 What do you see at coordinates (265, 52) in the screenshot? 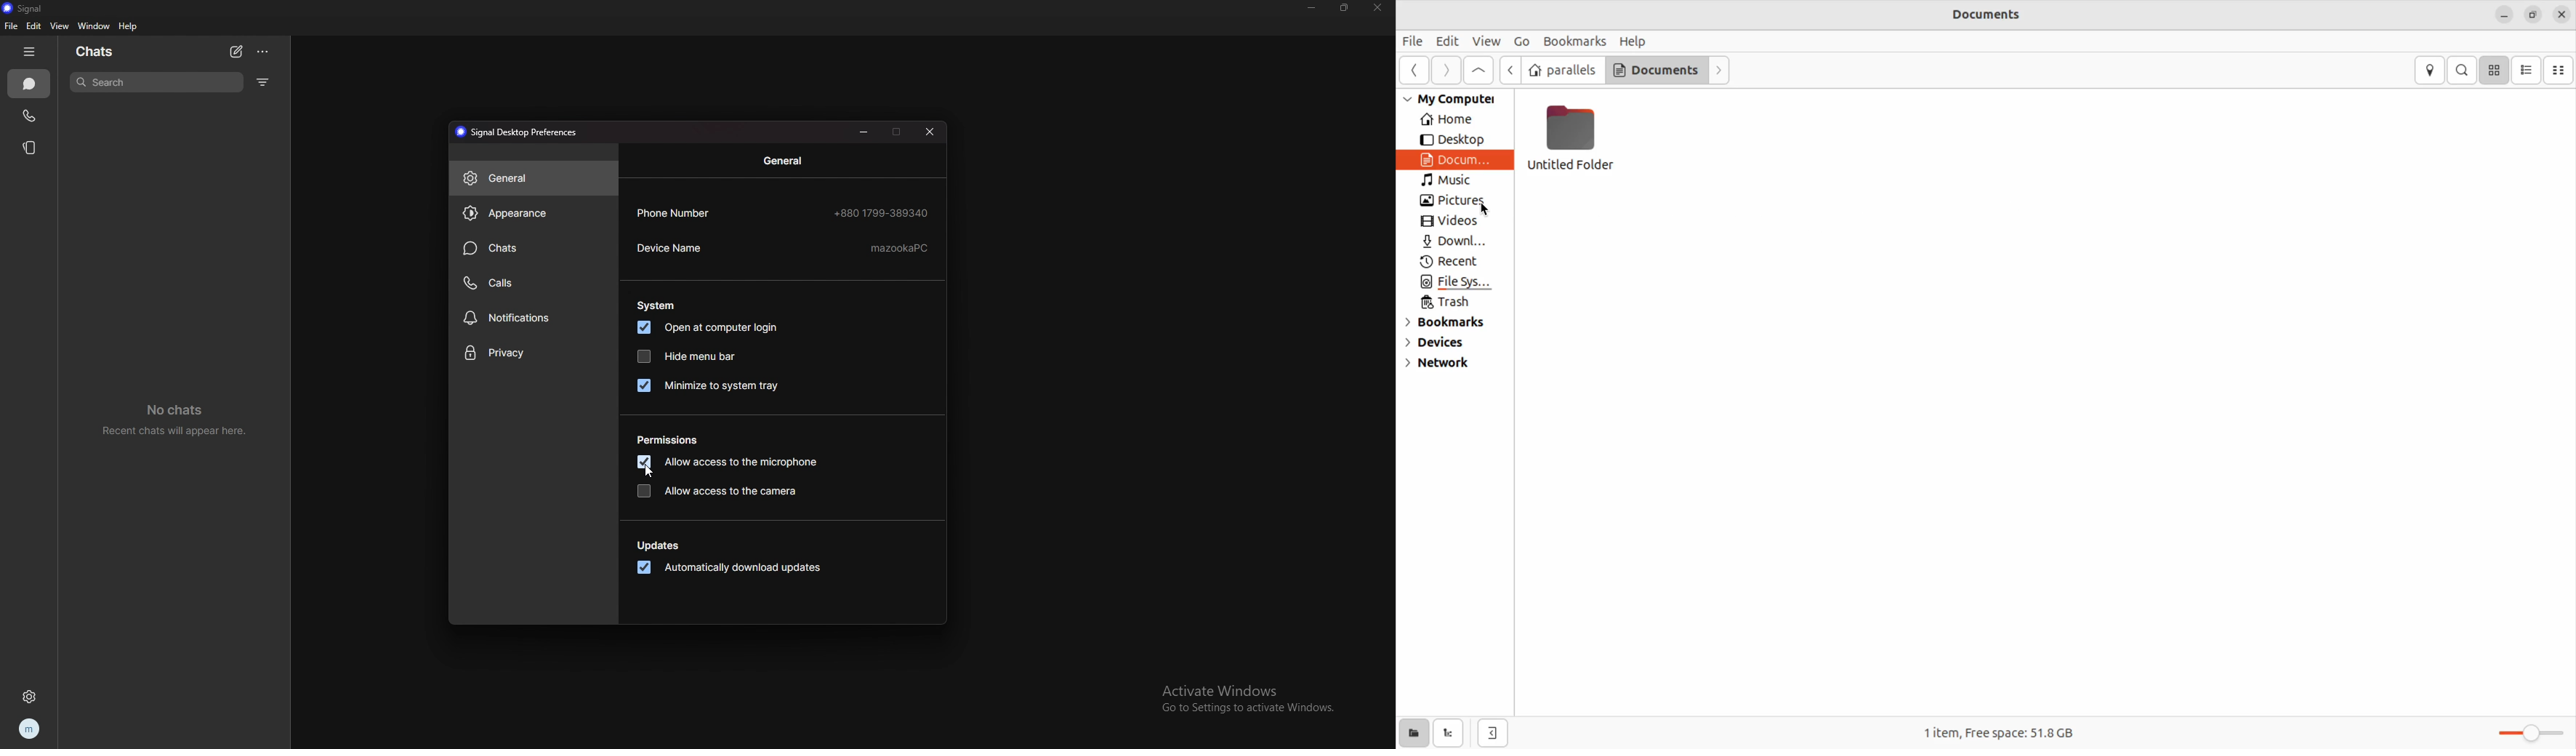
I see `options` at bounding box center [265, 52].